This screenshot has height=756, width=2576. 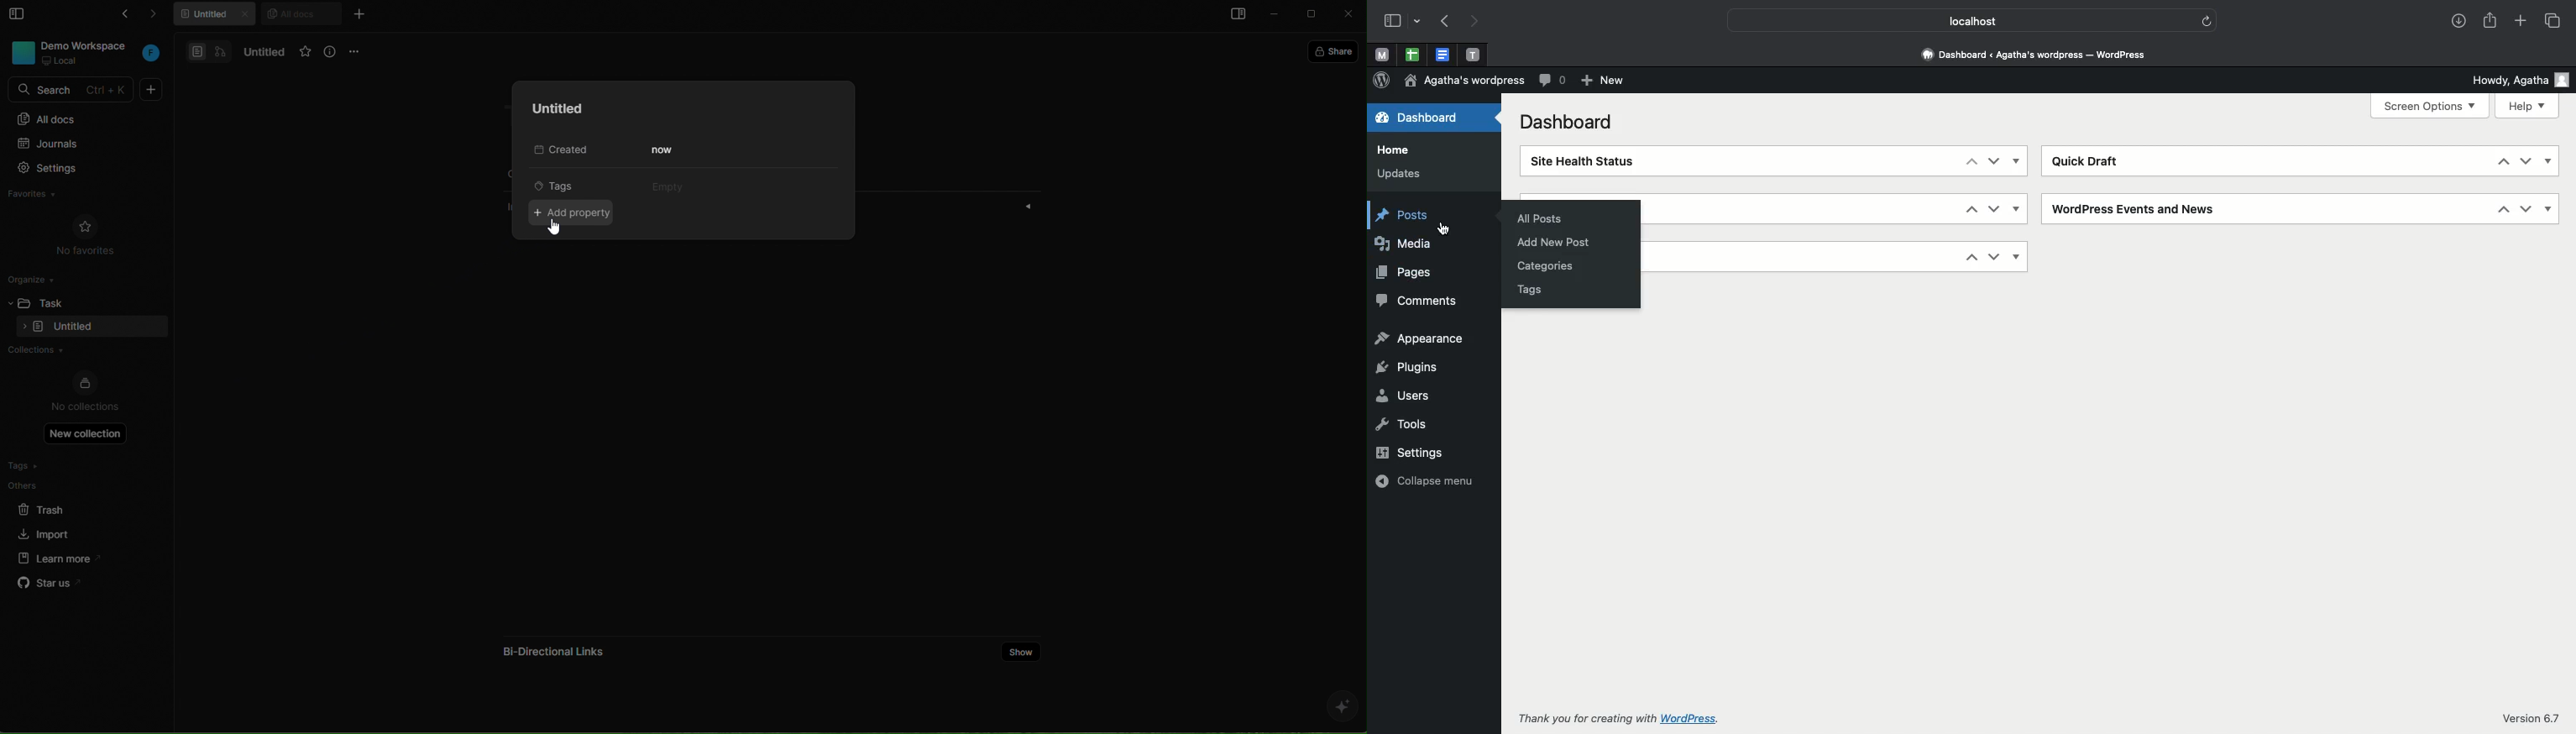 What do you see at coordinates (1971, 257) in the screenshot?
I see `Up` at bounding box center [1971, 257].